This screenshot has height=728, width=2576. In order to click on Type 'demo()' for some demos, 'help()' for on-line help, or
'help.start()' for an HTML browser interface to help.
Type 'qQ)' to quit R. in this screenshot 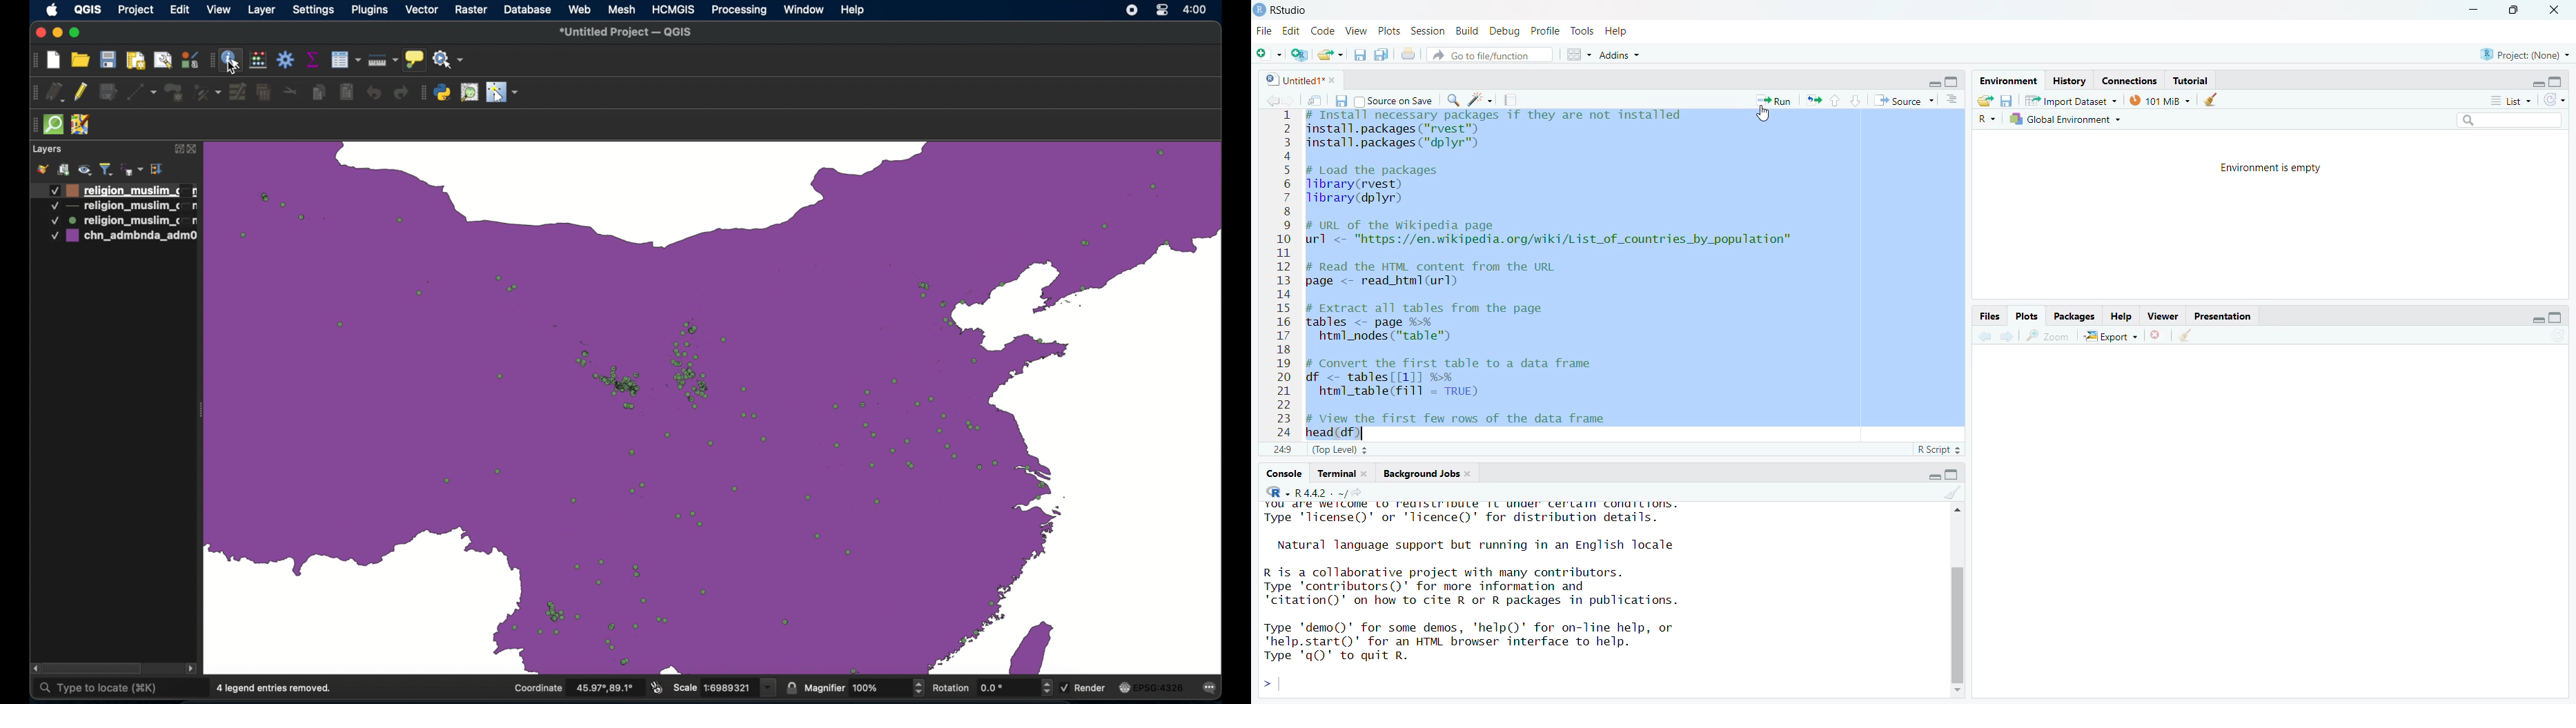, I will do `click(1473, 645)`.